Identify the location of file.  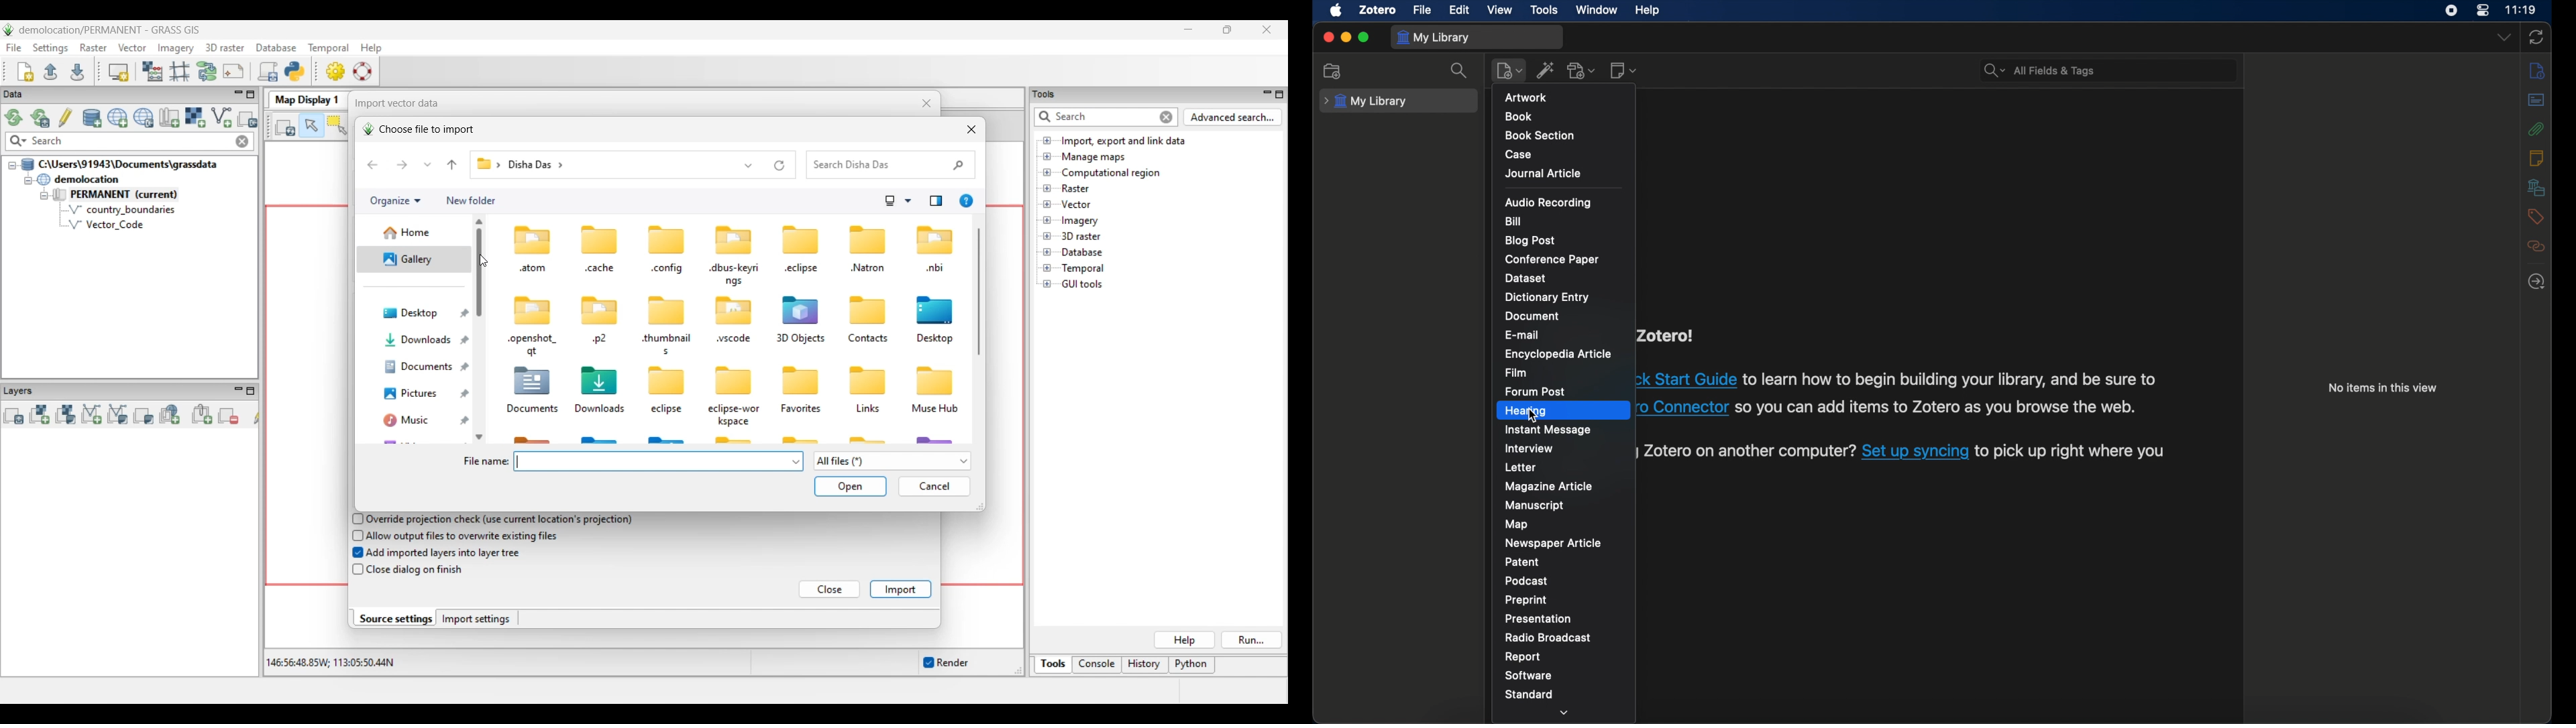
(1422, 11).